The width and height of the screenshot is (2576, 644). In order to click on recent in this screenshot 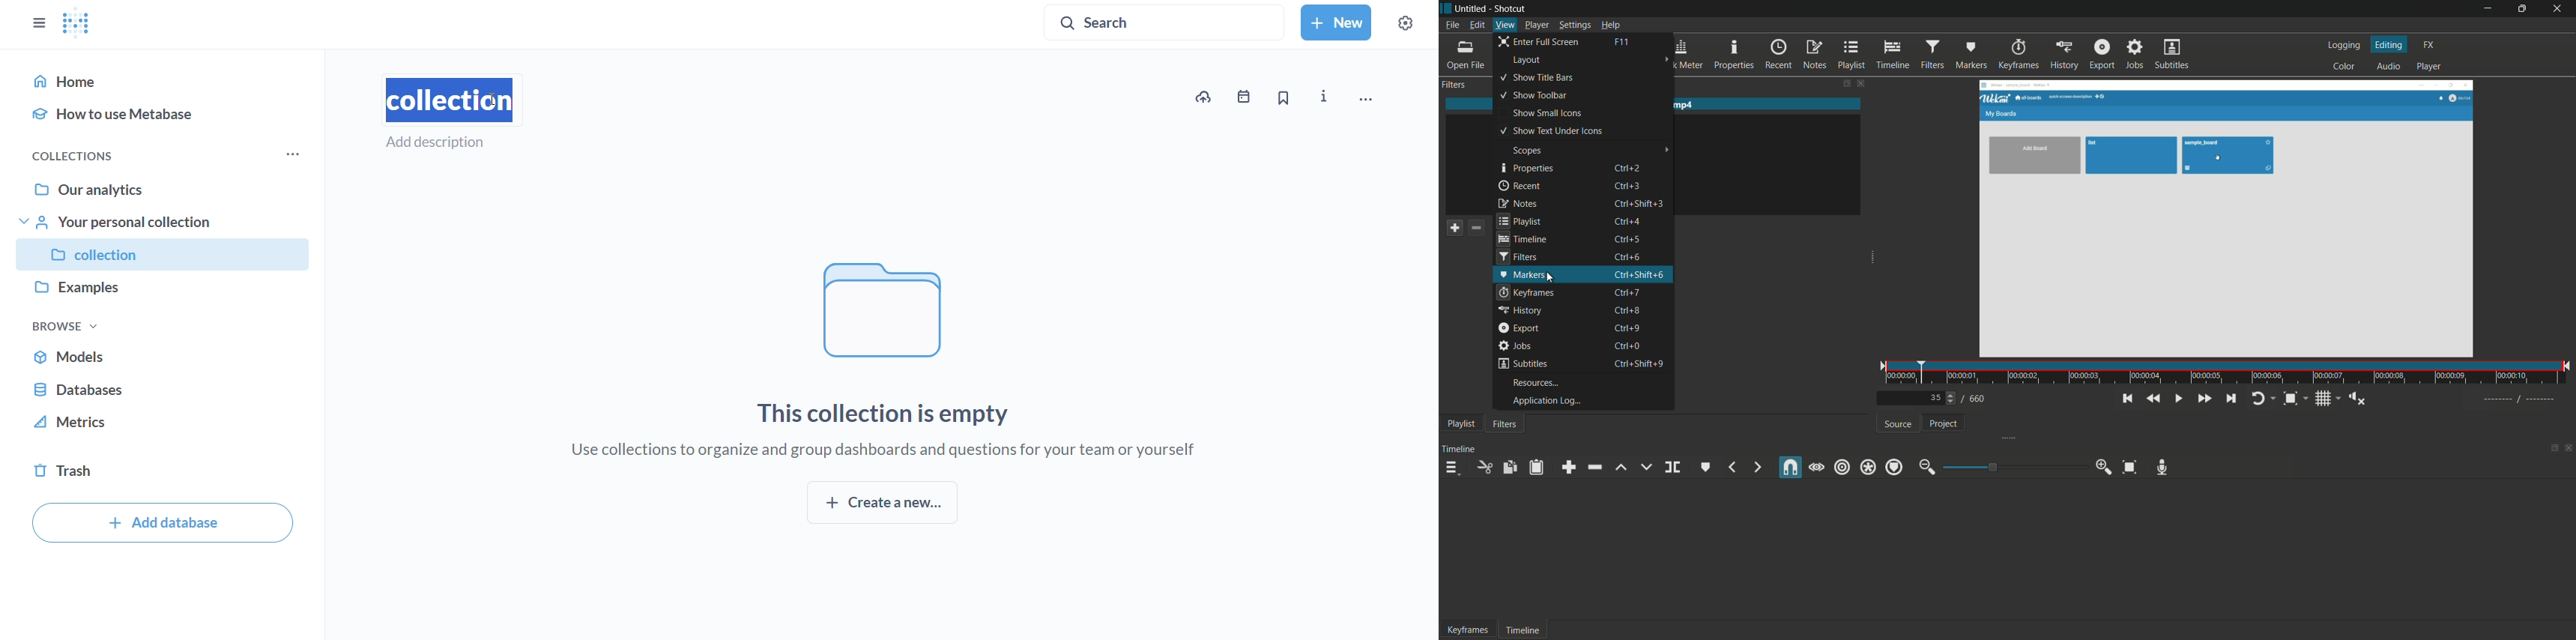, I will do `click(1519, 186)`.